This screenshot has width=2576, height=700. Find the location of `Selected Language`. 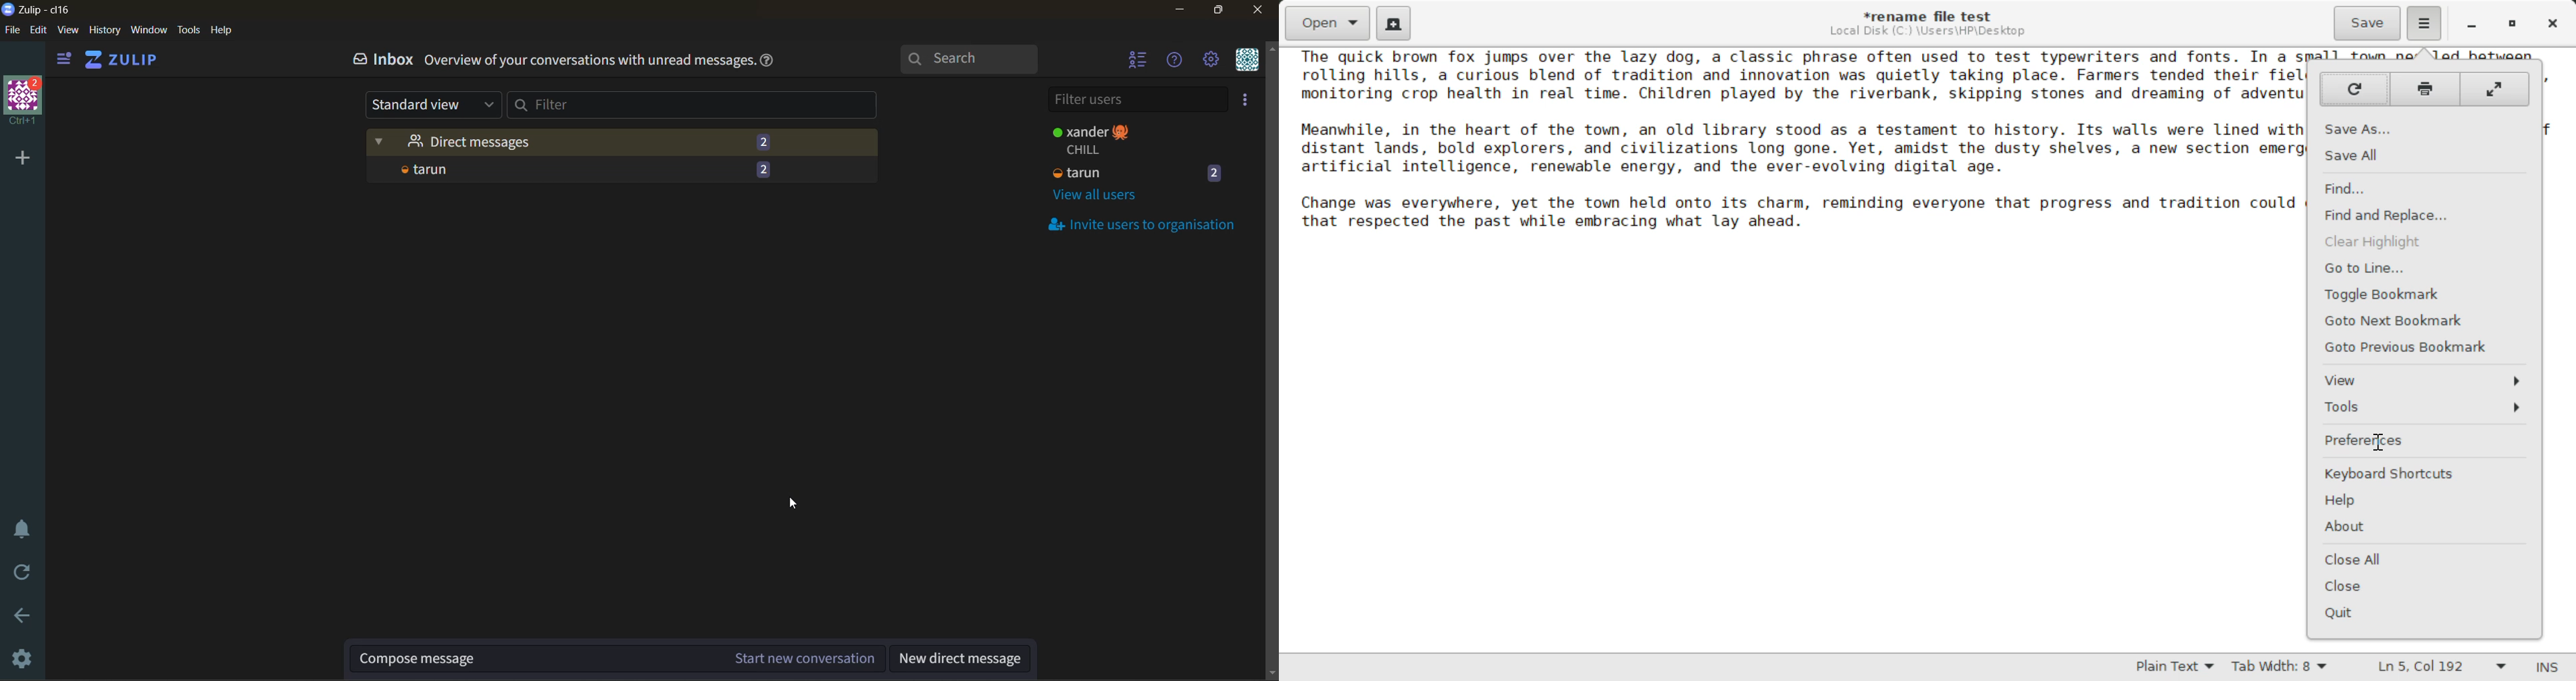

Selected Language is located at coordinates (2175, 668).